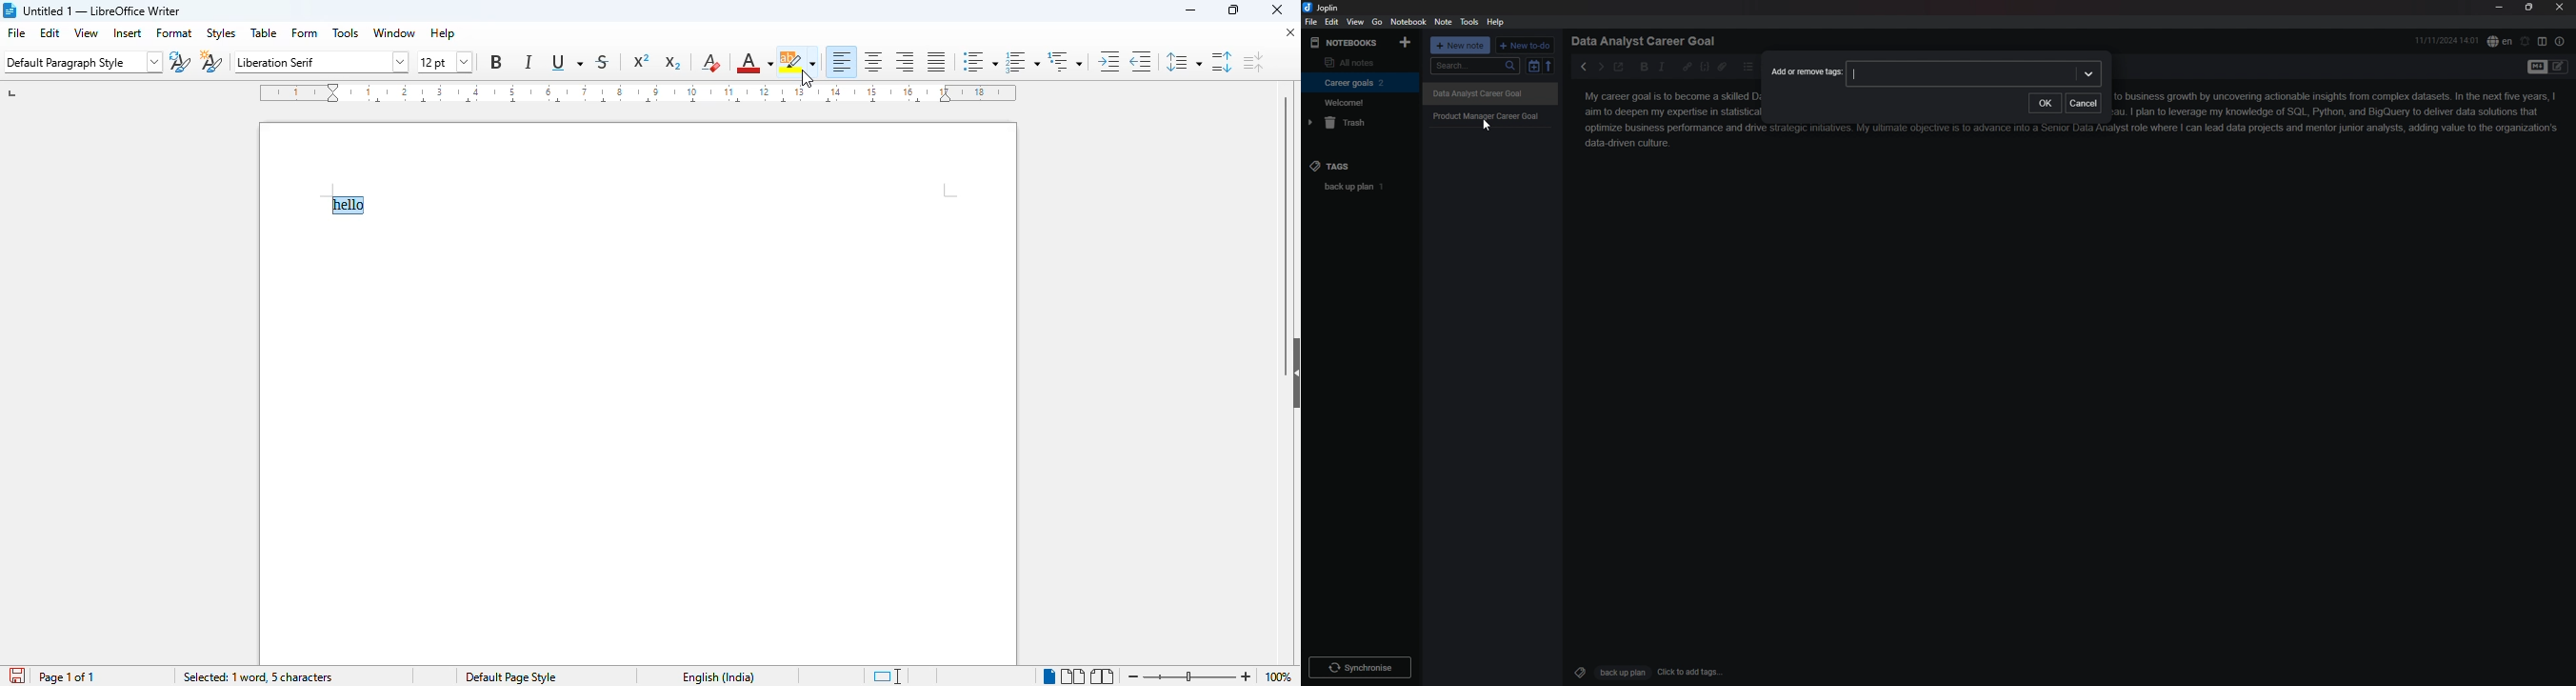 This screenshot has height=700, width=2576. Describe the element at coordinates (808, 79) in the screenshot. I see `cursor` at that location.